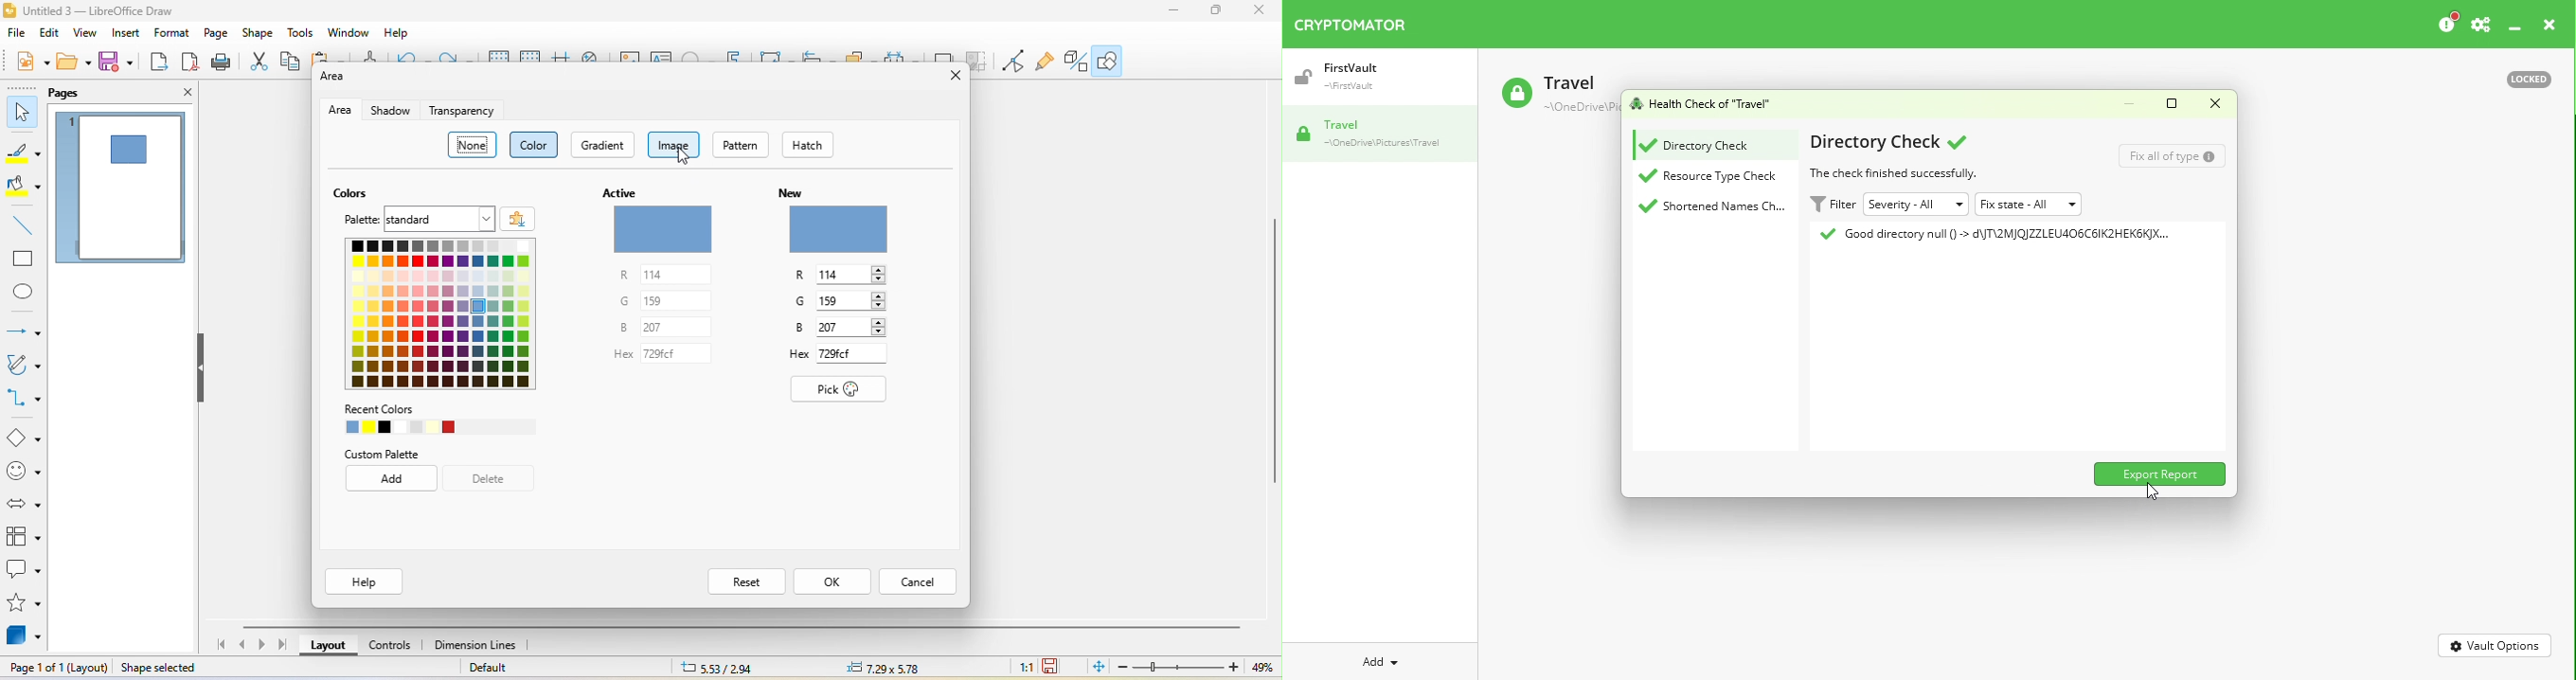  What do you see at coordinates (440, 219) in the screenshot?
I see `standard` at bounding box center [440, 219].